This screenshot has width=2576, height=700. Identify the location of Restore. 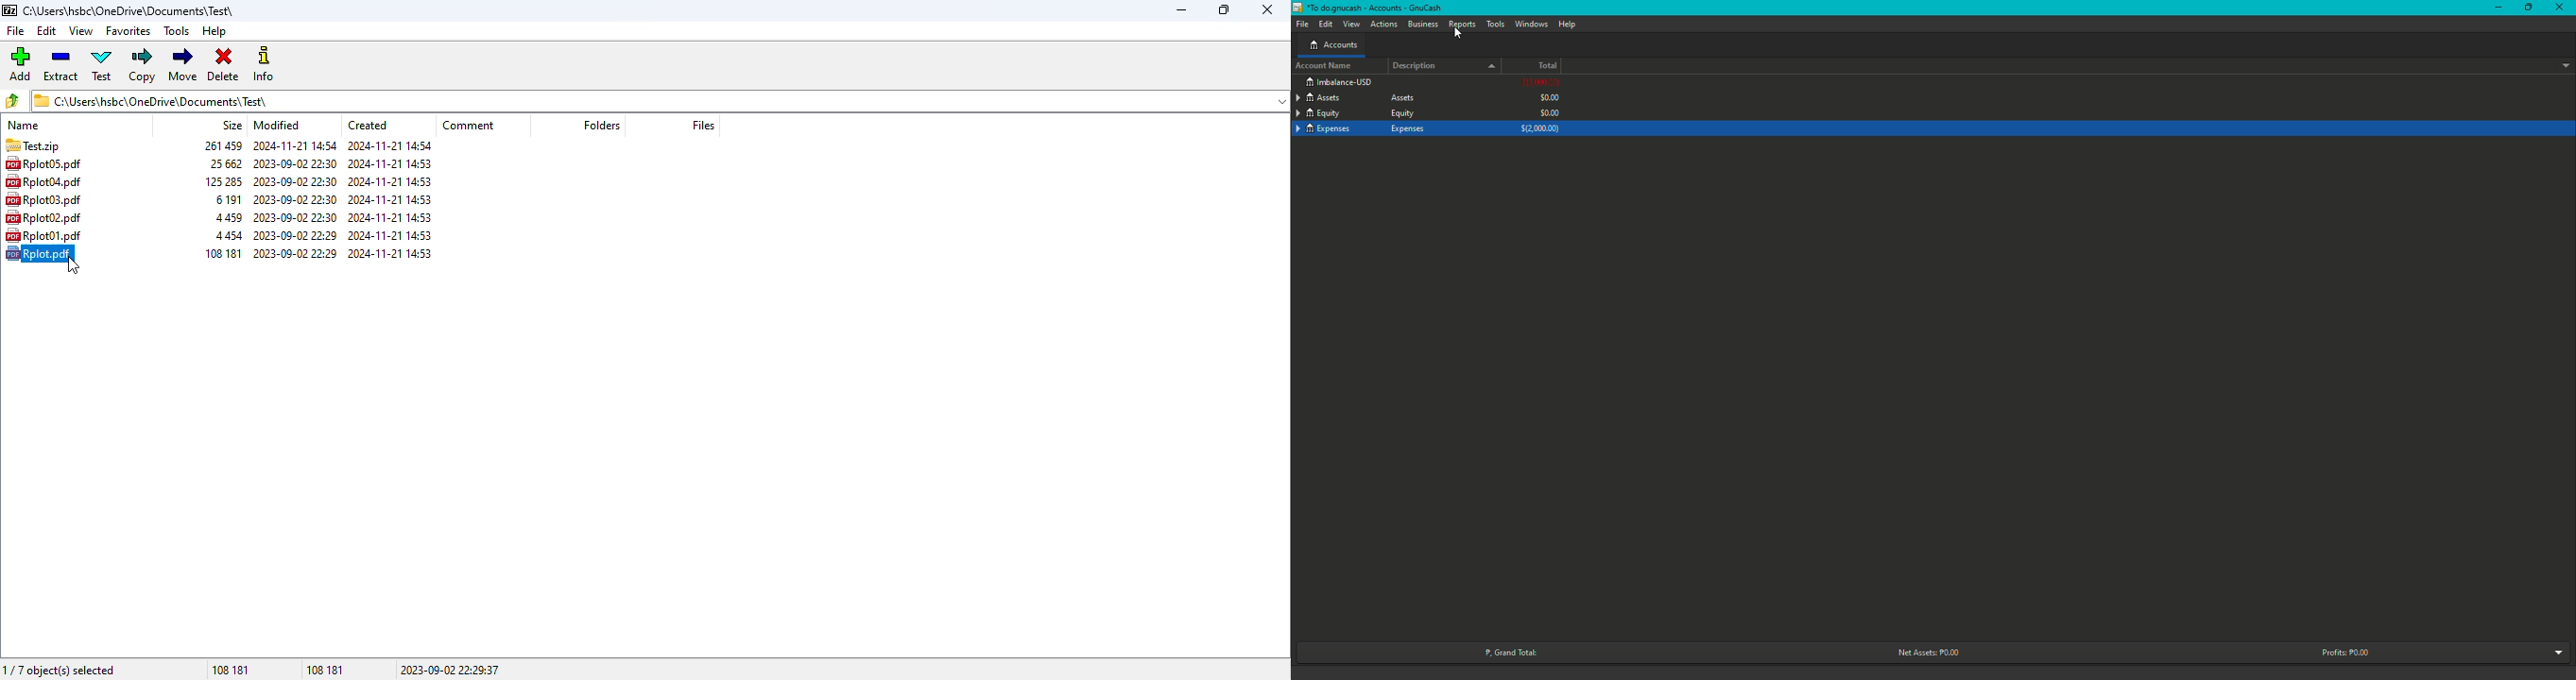
(2526, 9).